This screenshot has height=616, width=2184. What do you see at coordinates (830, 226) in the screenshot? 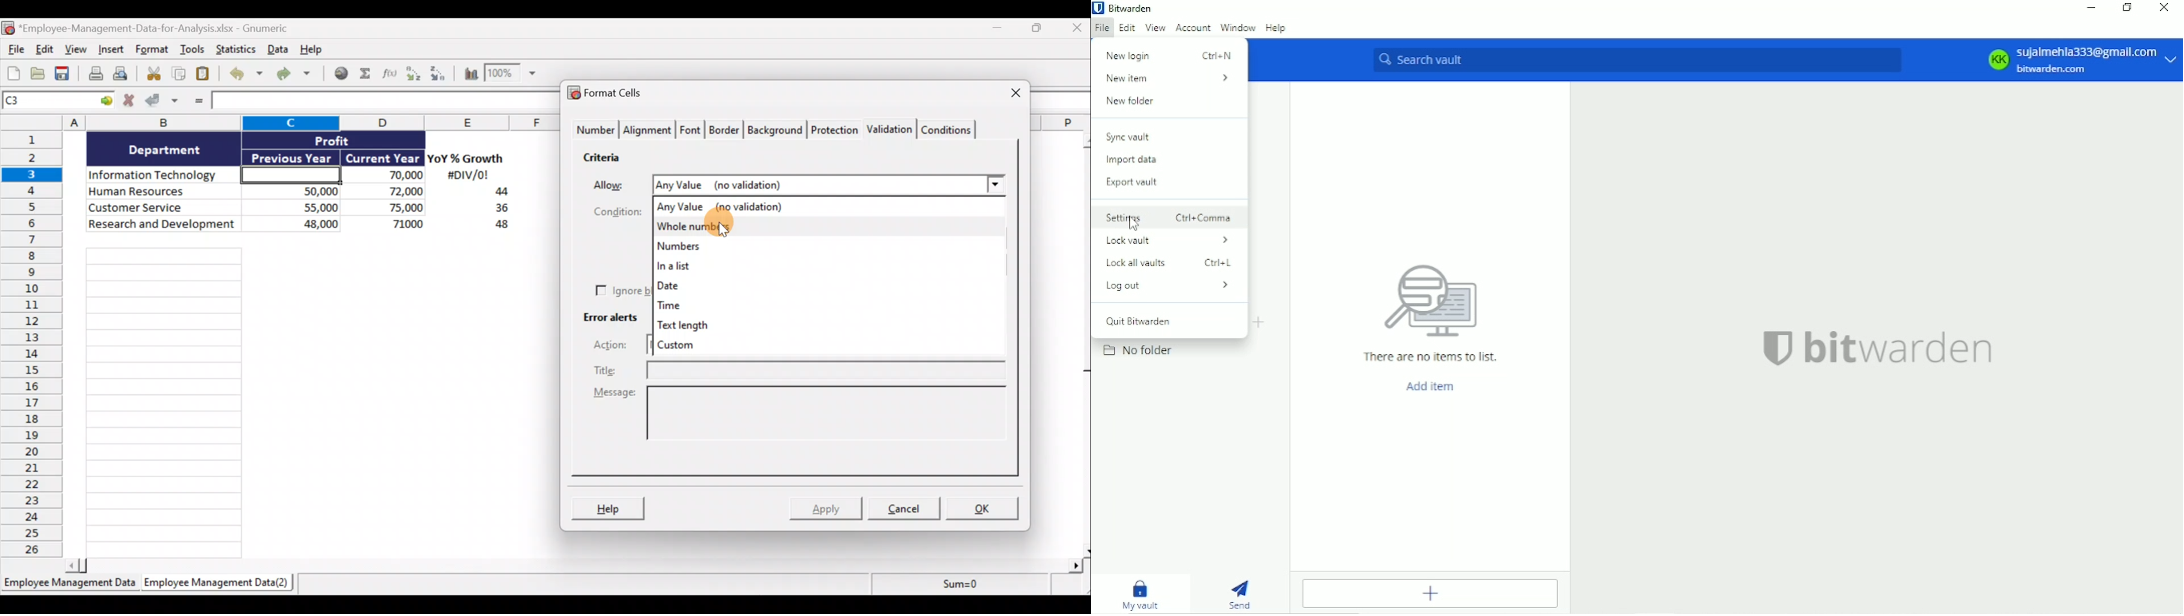
I see `Whole numbers` at bounding box center [830, 226].